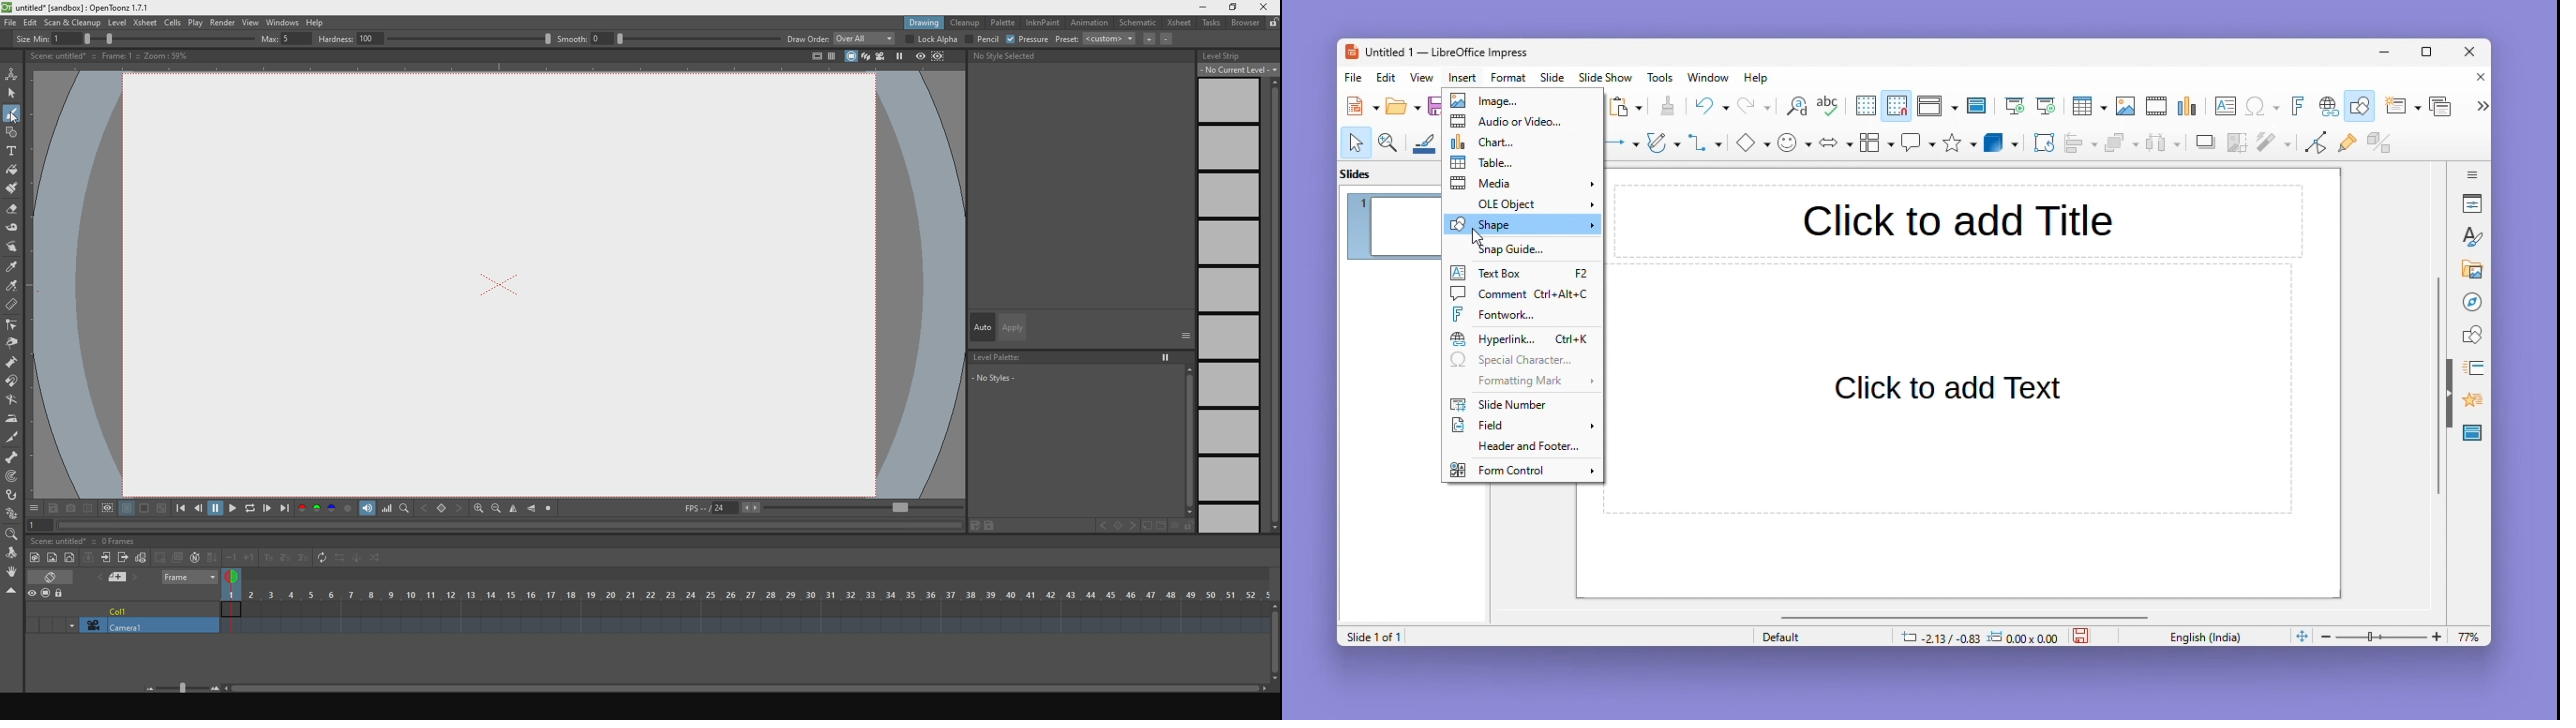 This screenshot has width=2576, height=728. What do you see at coordinates (144, 509) in the screenshot?
I see `black background` at bounding box center [144, 509].